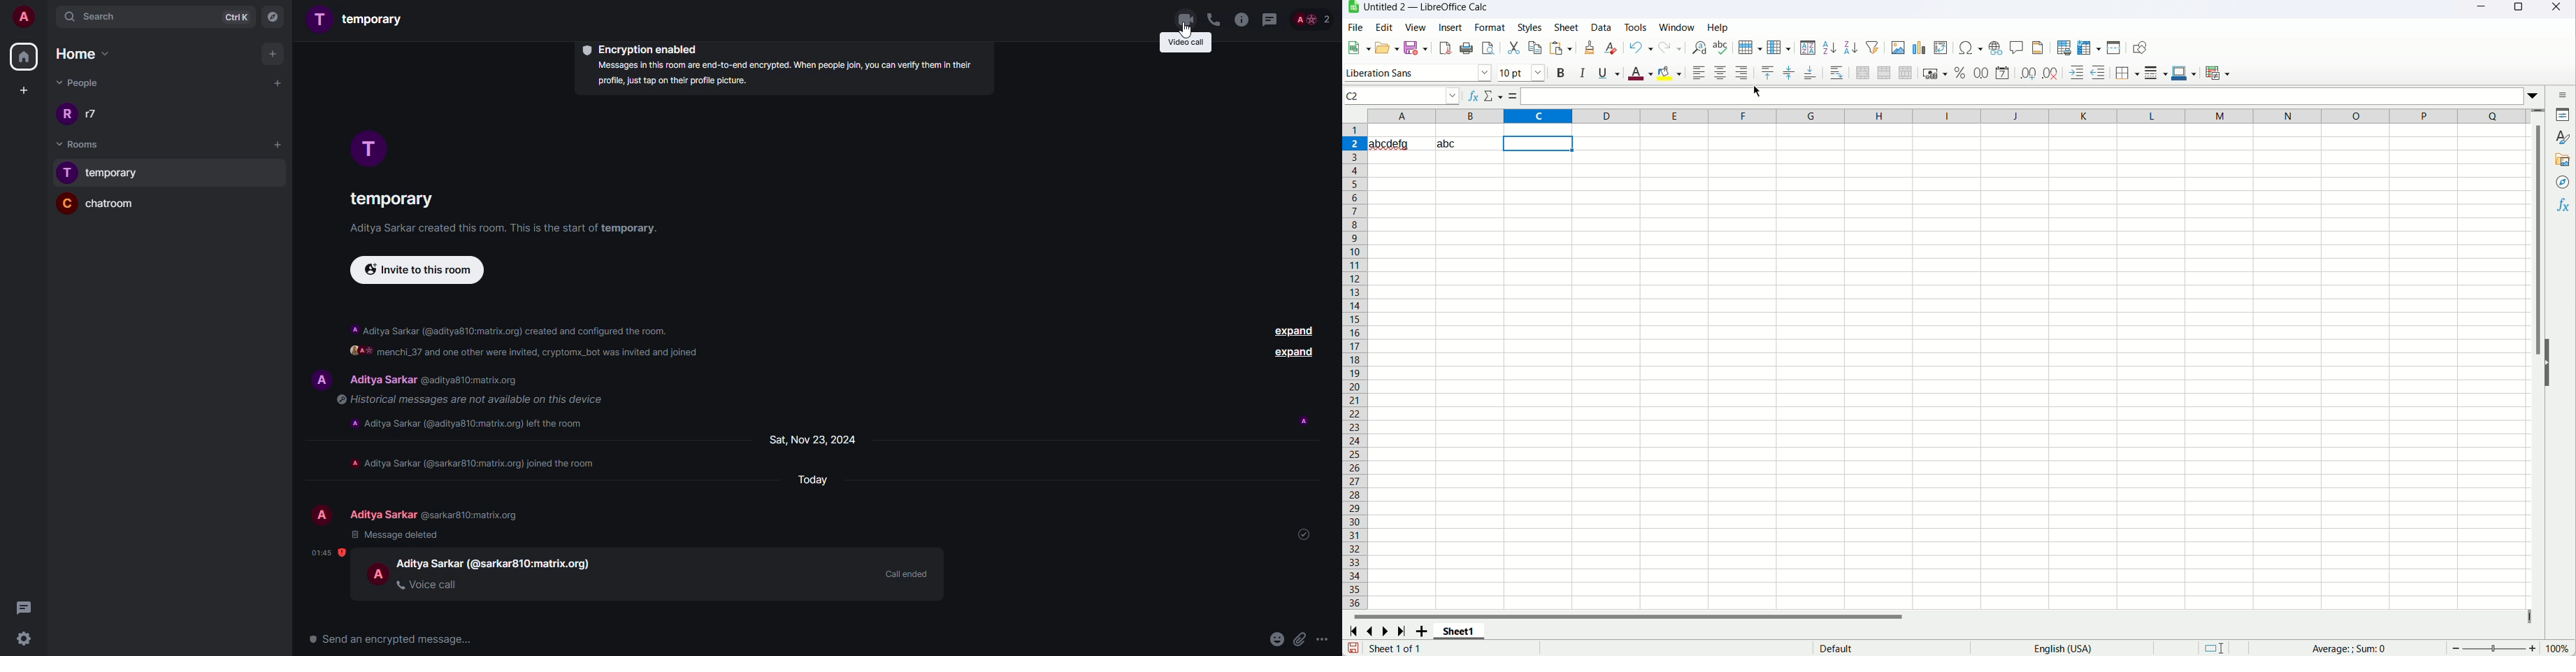  Describe the element at coordinates (1935, 73) in the screenshot. I see `format as currency` at that location.